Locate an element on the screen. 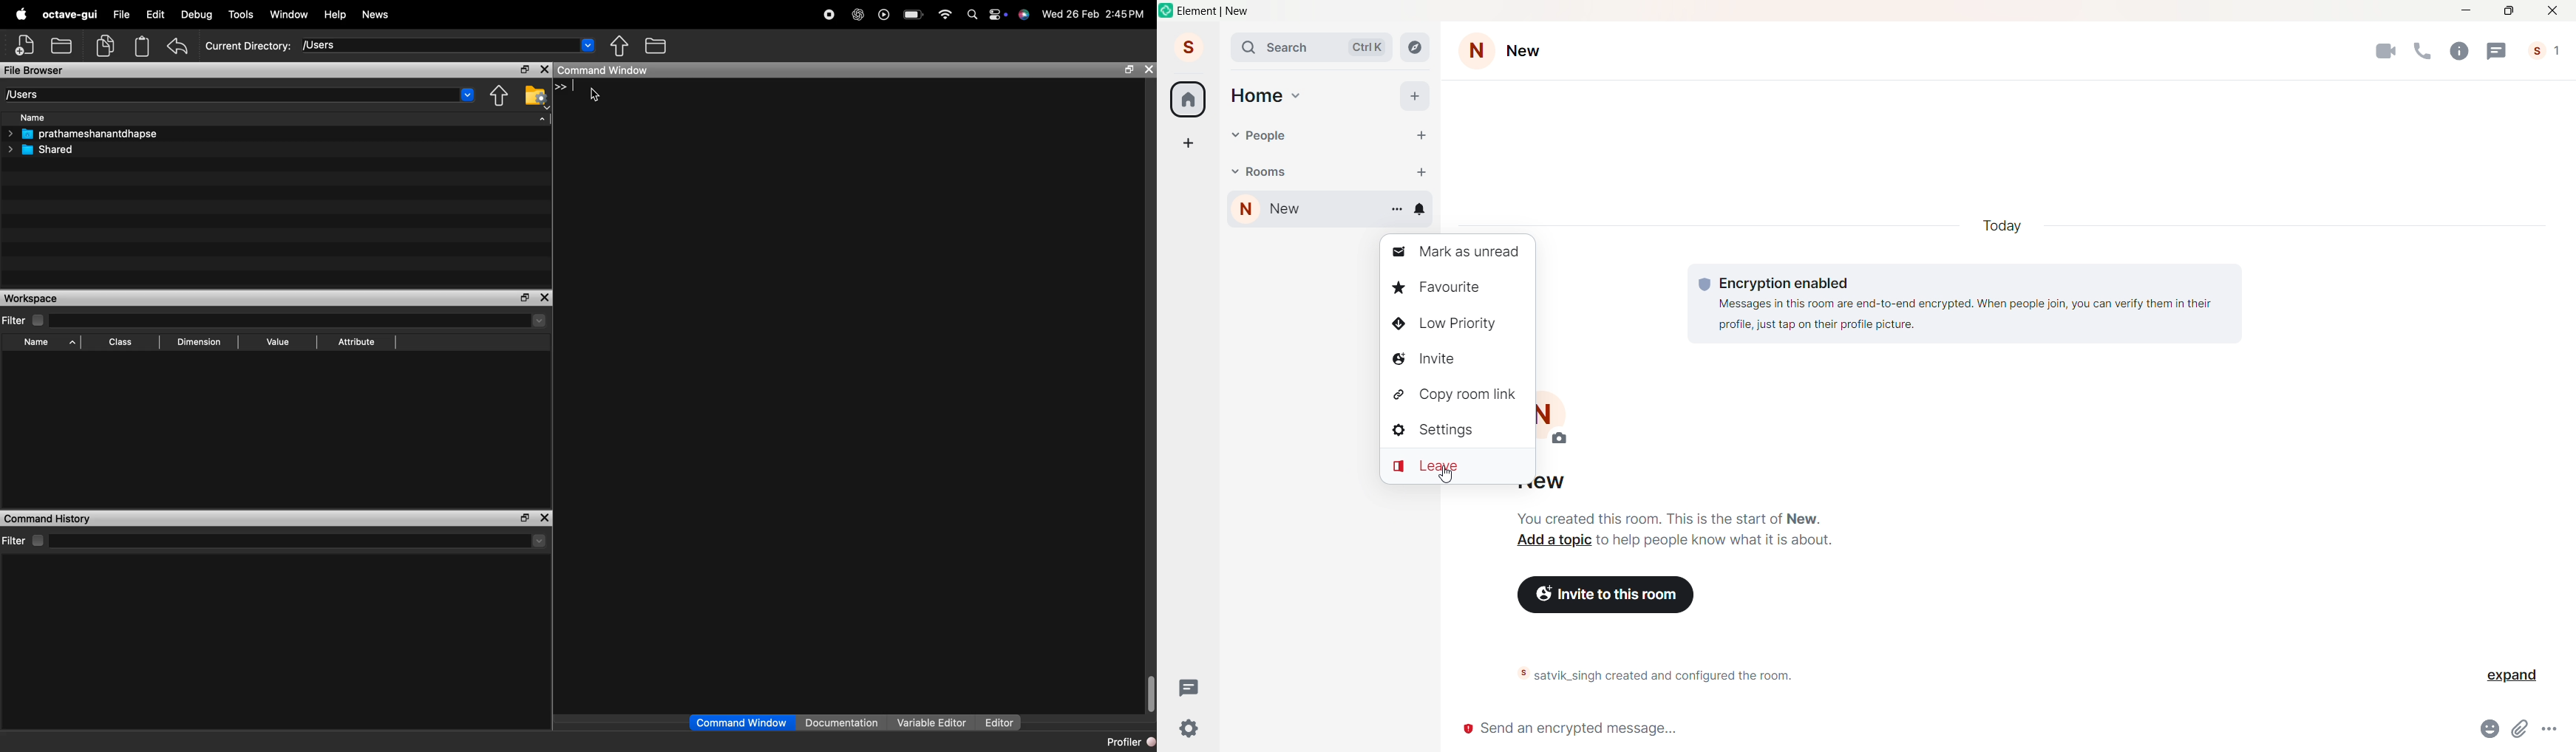 The image size is (2576, 756). maximise is located at coordinates (521, 67).